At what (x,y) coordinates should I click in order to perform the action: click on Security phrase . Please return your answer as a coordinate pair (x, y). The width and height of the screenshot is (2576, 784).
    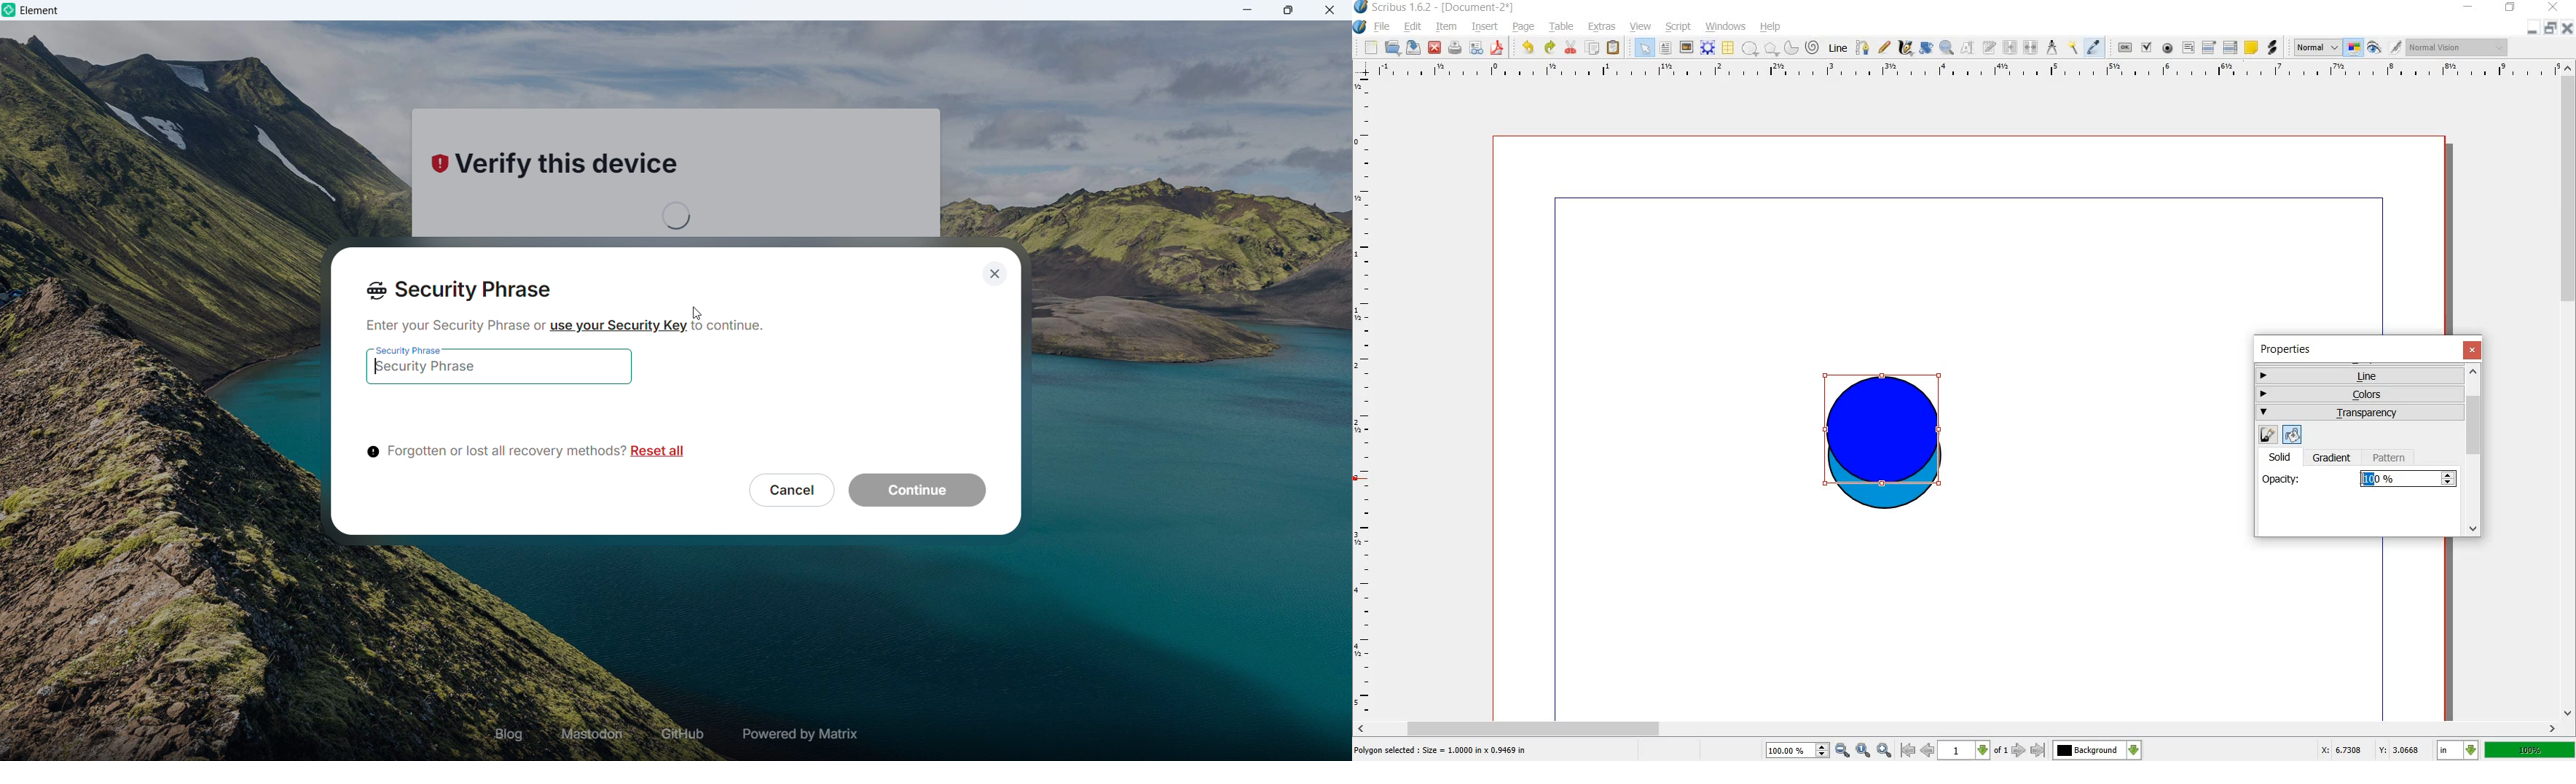
    Looking at the image, I should click on (460, 291).